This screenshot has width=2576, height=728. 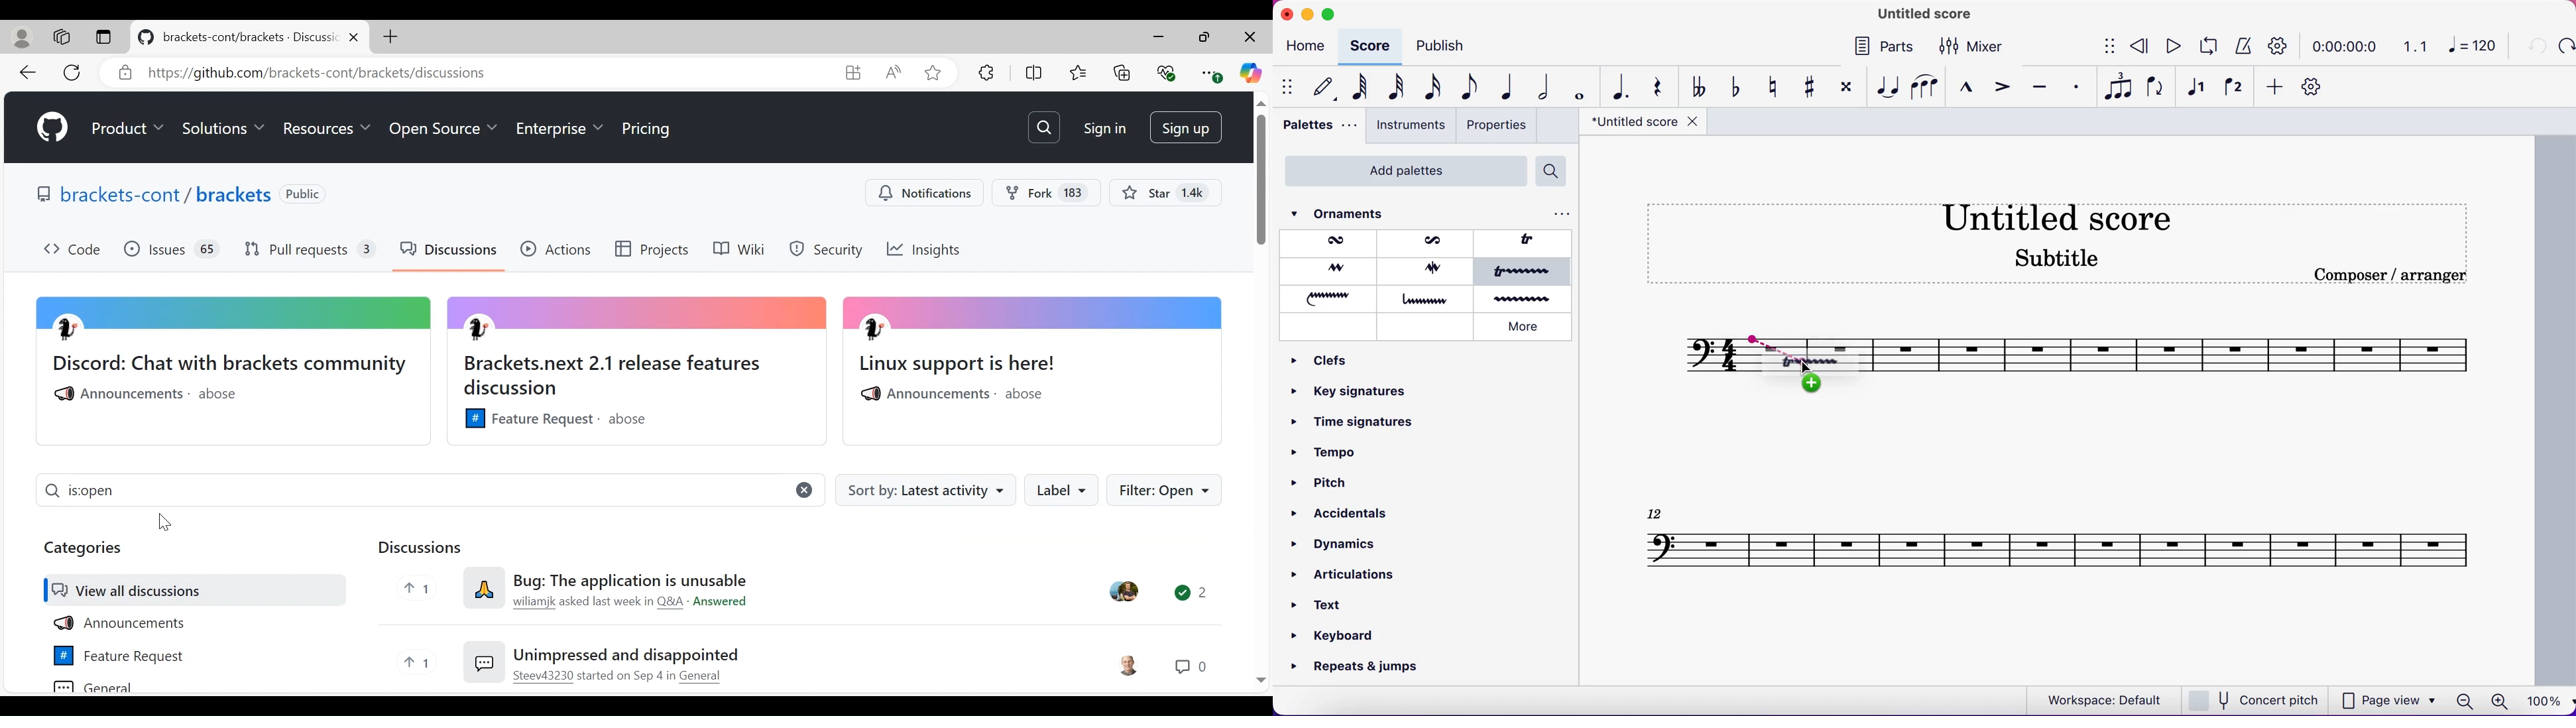 I want to click on Label, so click(x=1063, y=490).